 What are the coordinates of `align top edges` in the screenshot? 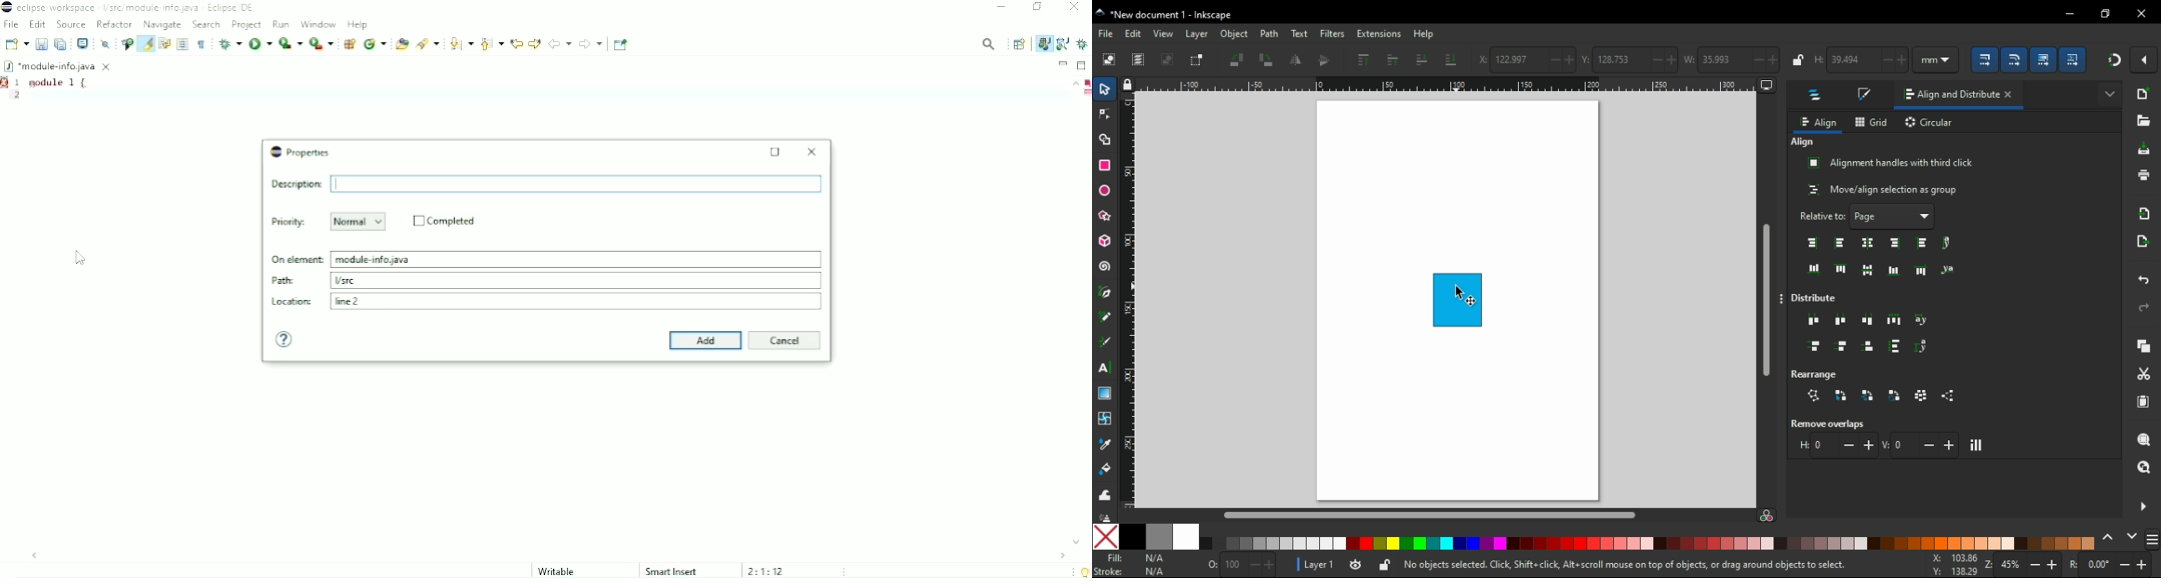 It's located at (1841, 268).